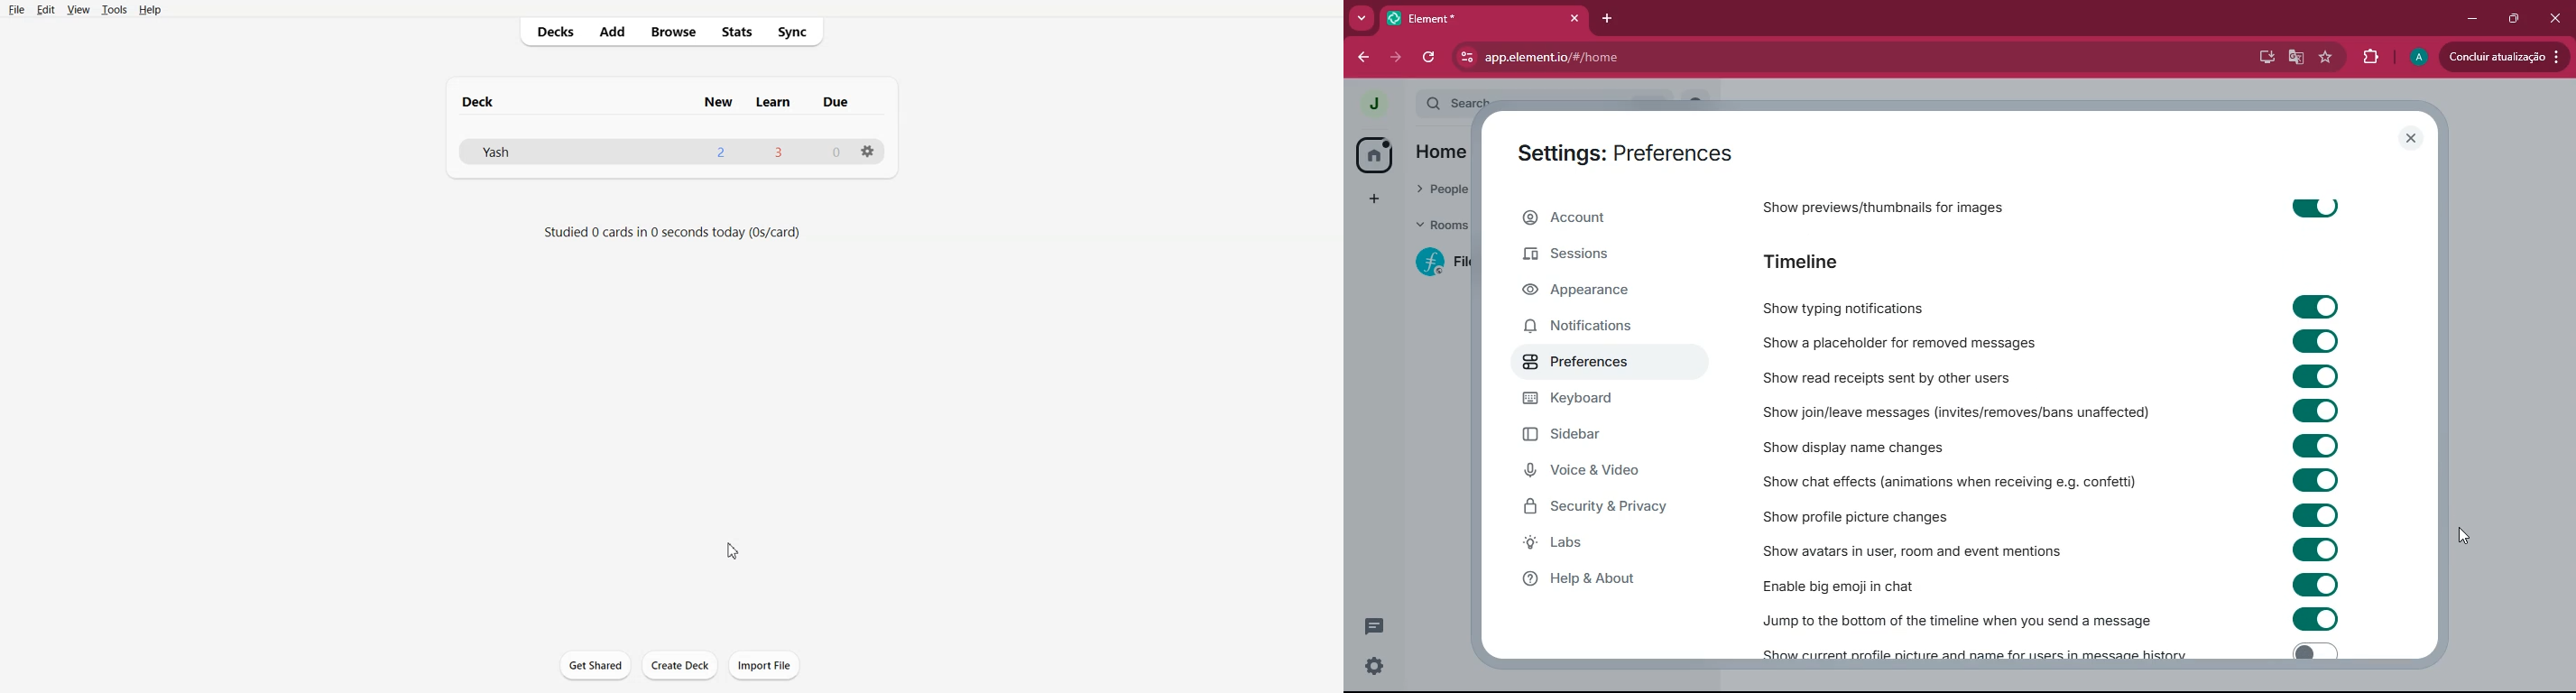  What do you see at coordinates (1377, 667) in the screenshot?
I see `settings` at bounding box center [1377, 667].